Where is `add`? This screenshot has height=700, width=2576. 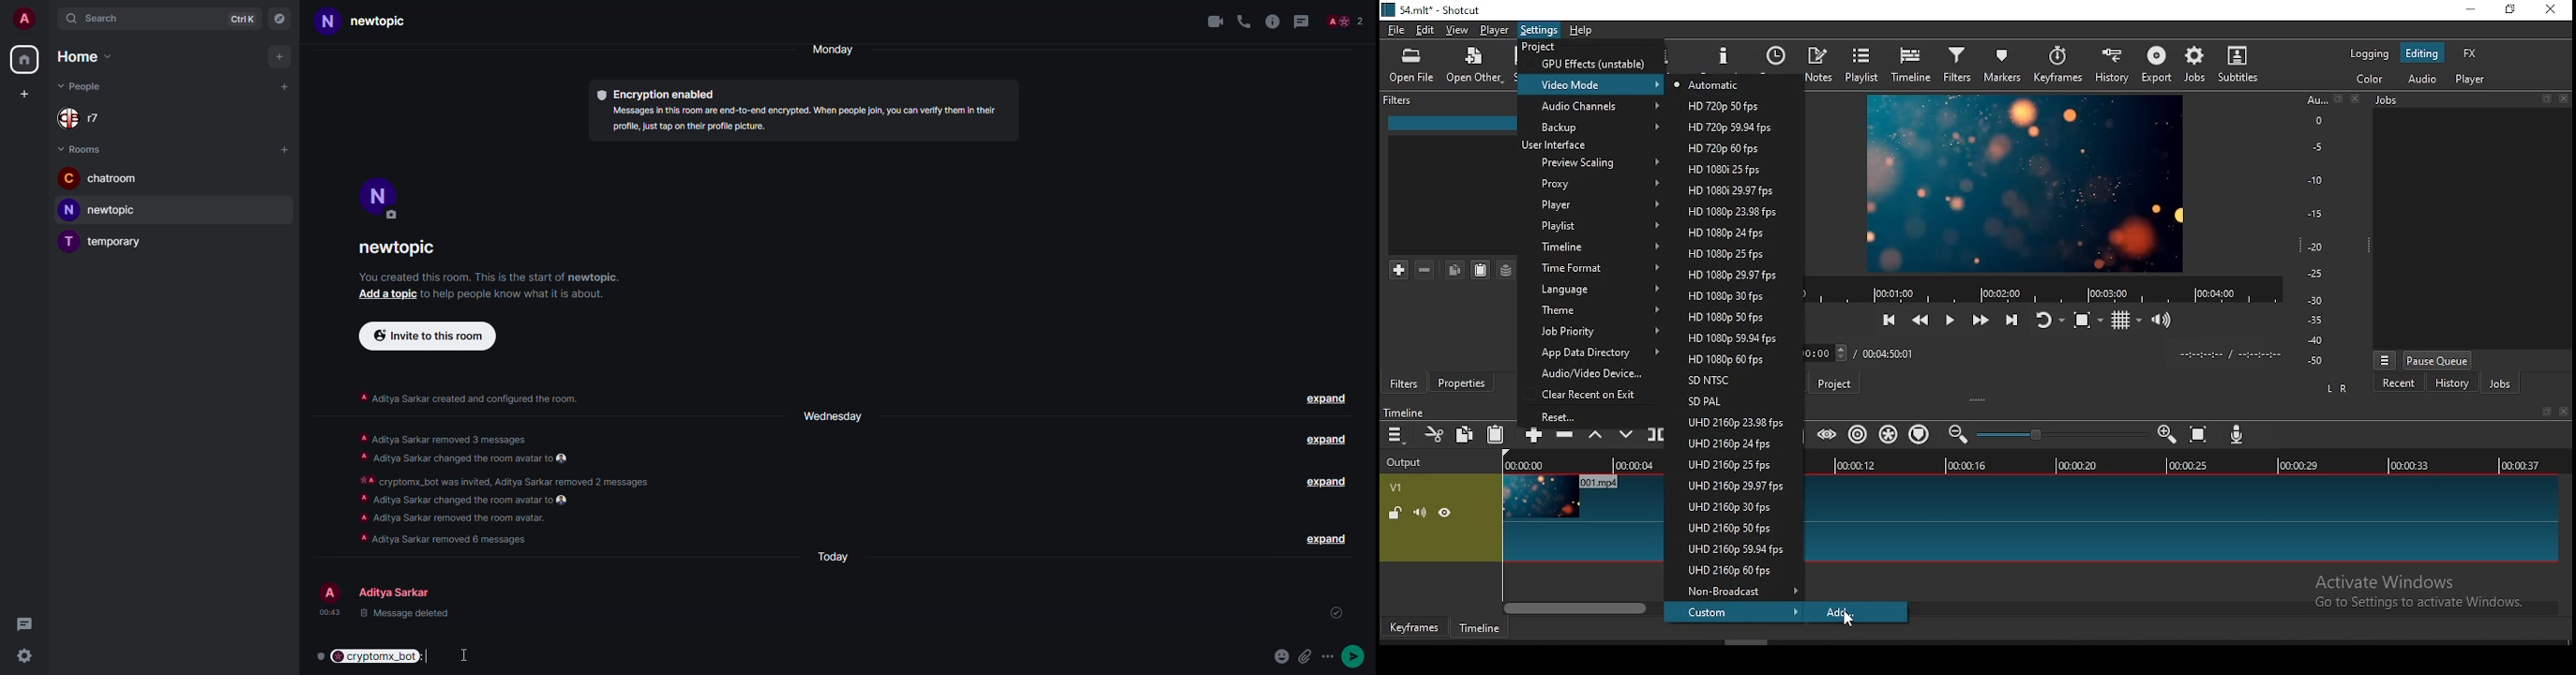 add is located at coordinates (384, 294).